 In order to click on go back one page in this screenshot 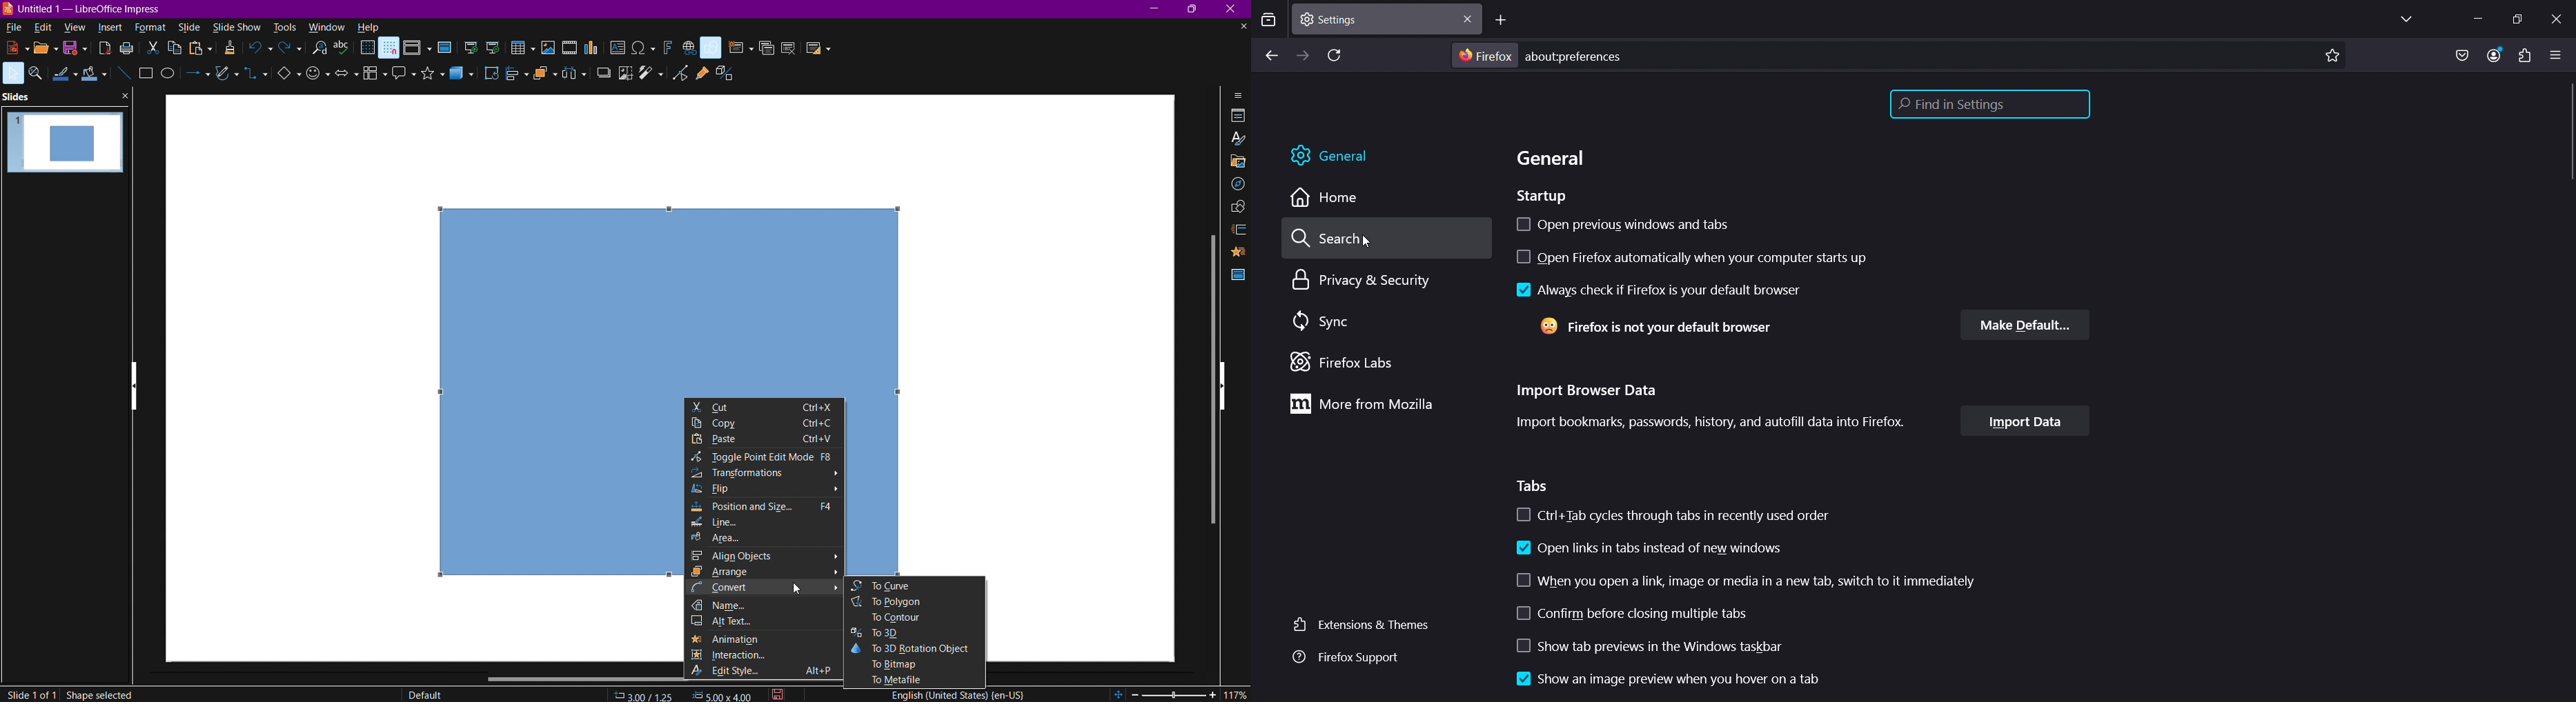, I will do `click(1271, 57)`.